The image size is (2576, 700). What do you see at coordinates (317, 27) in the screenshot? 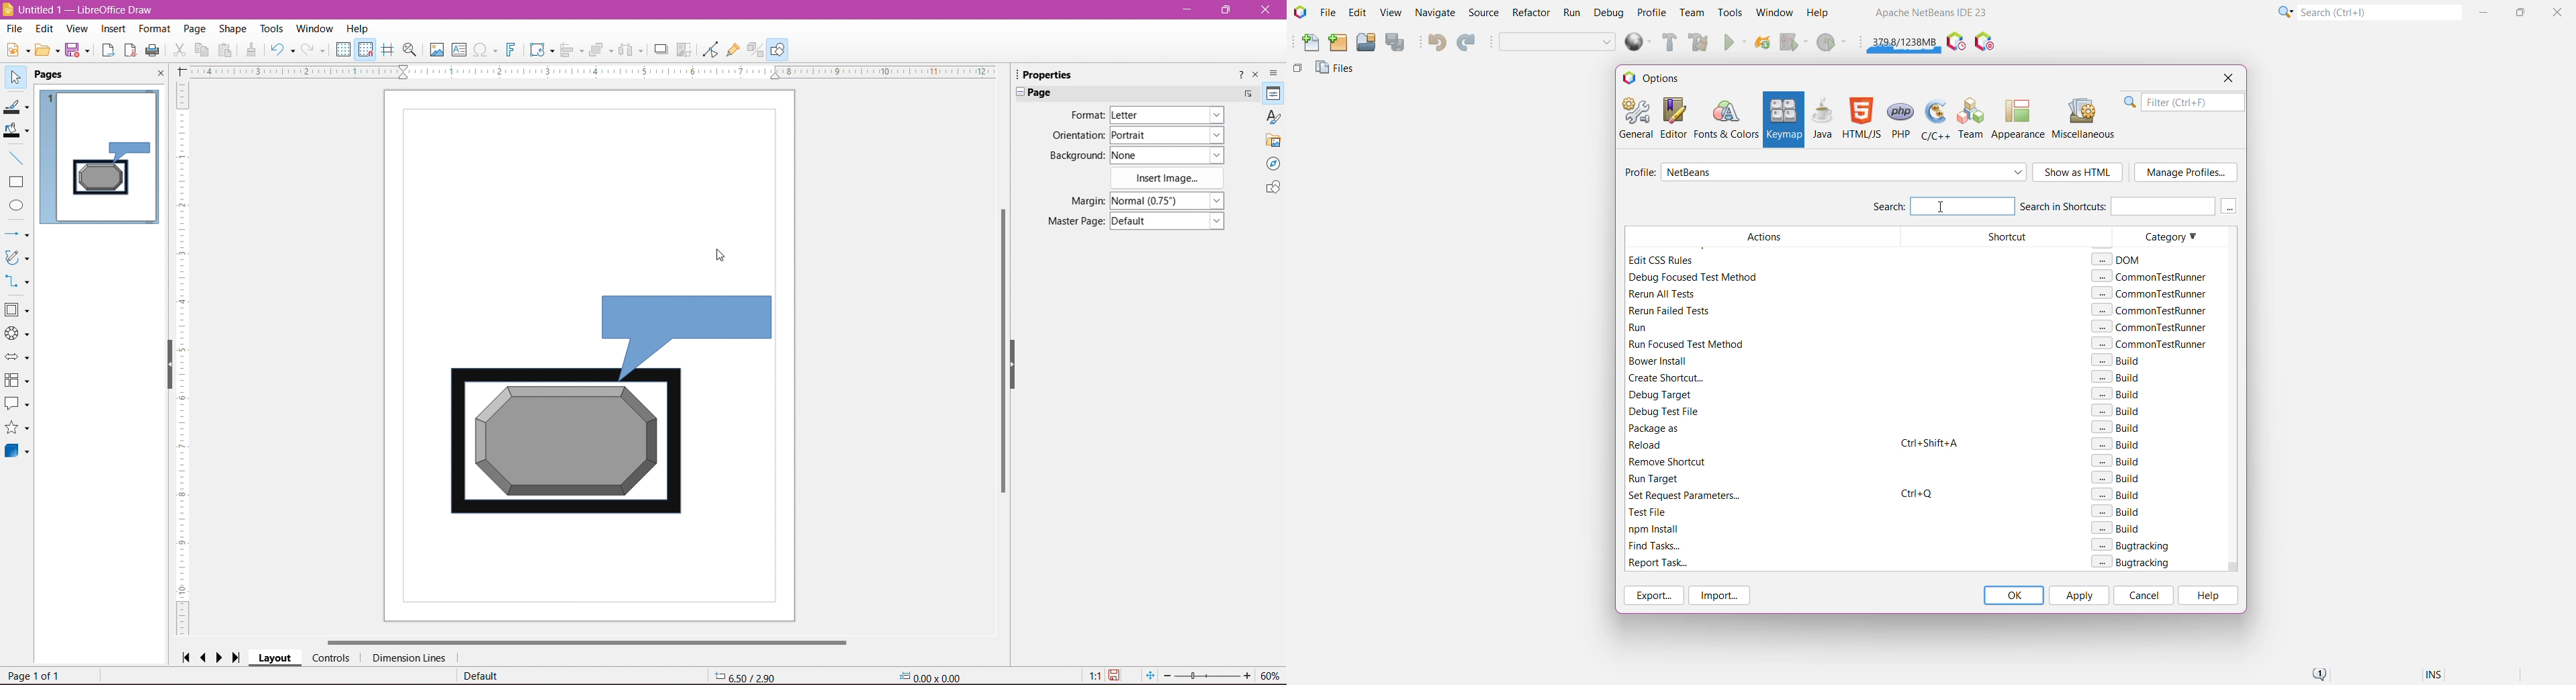
I see `Window` at bounding box center [317, 27].